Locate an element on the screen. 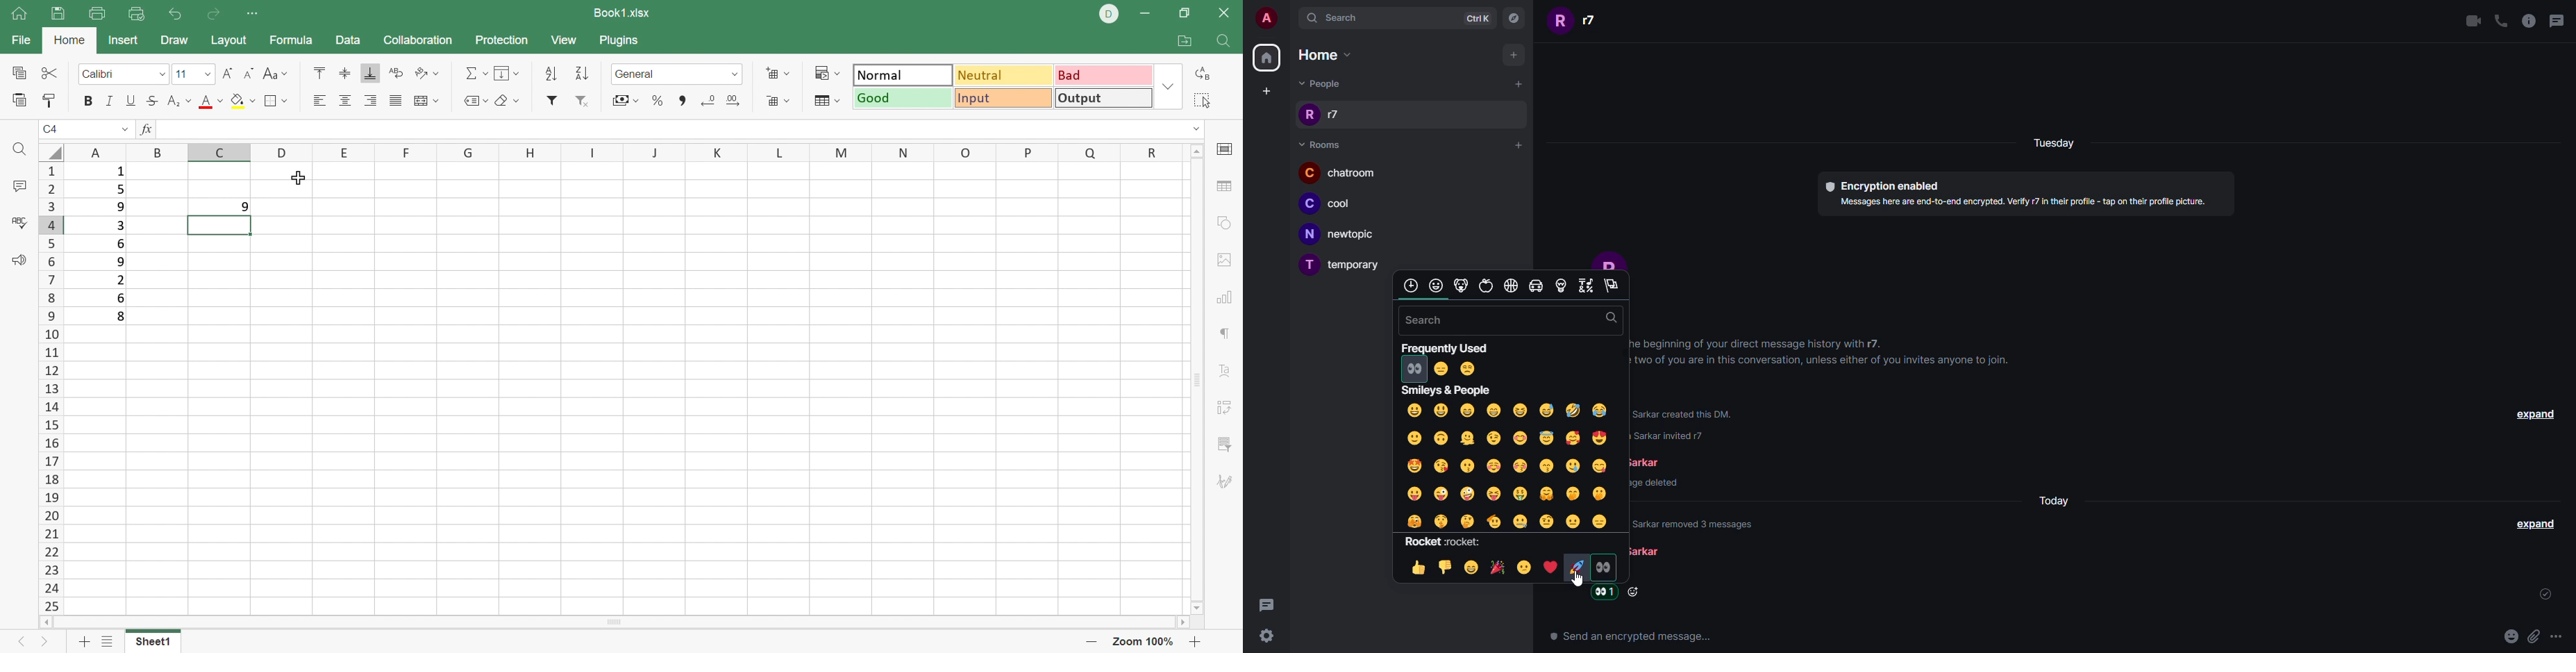 This screenshot has width=2576, height=672. search is located at coordinates (1337, 18).